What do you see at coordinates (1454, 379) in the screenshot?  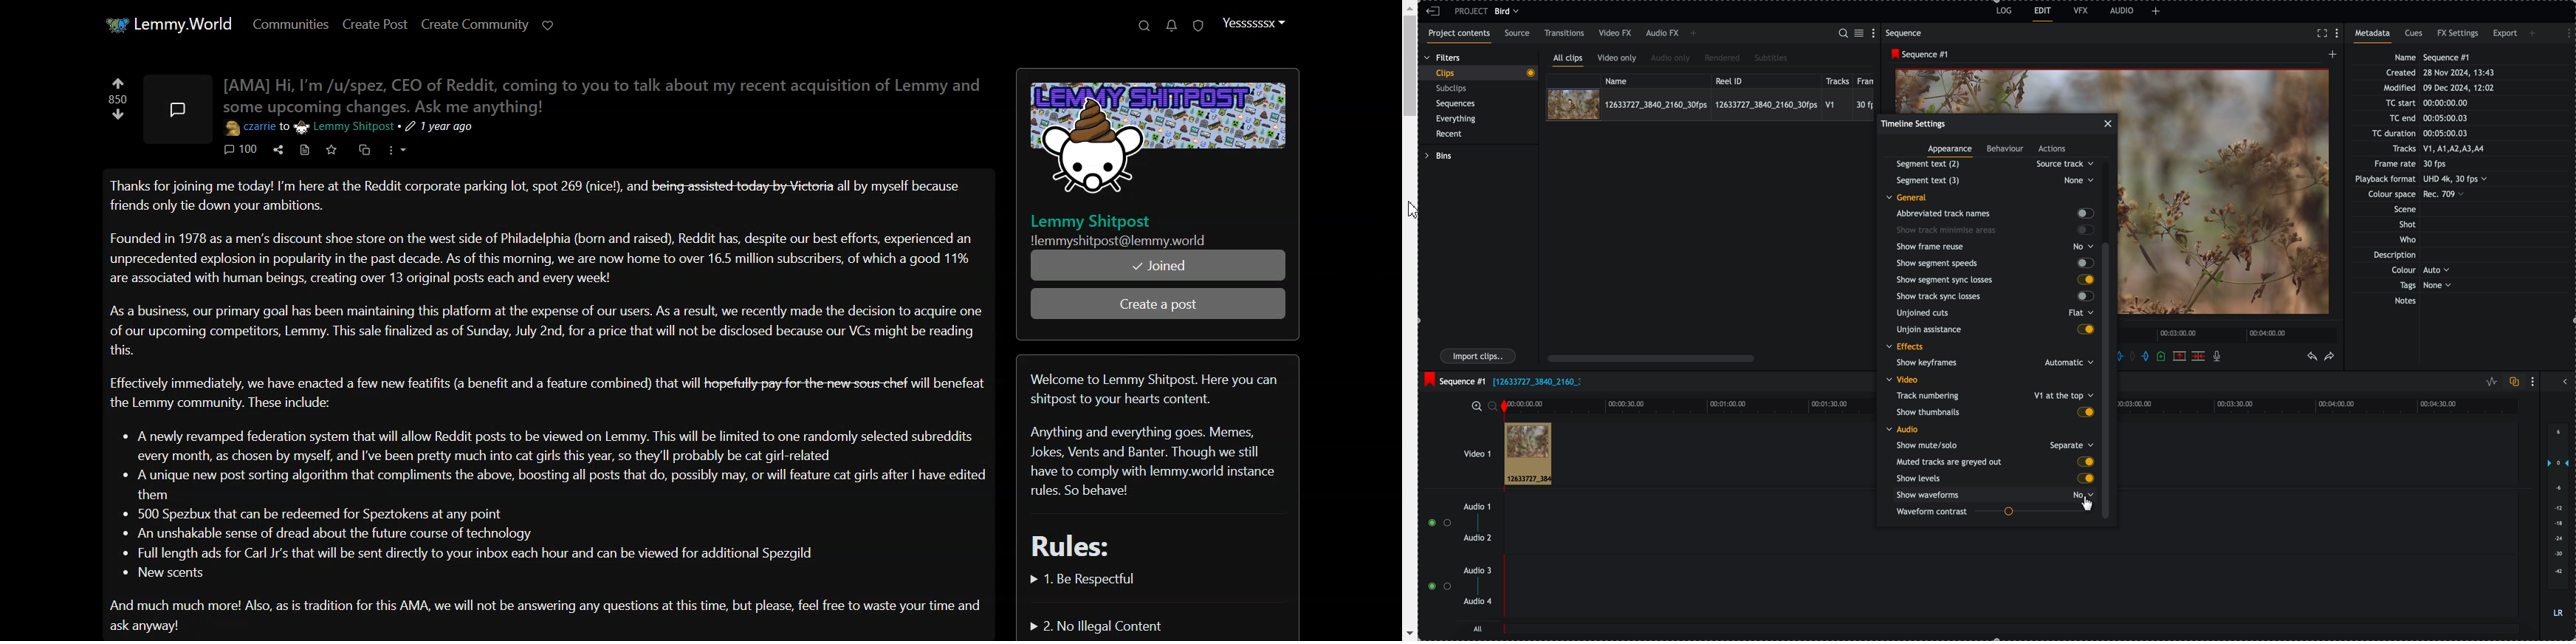 I see `sequence #1` at bounding box center [1454, 379].